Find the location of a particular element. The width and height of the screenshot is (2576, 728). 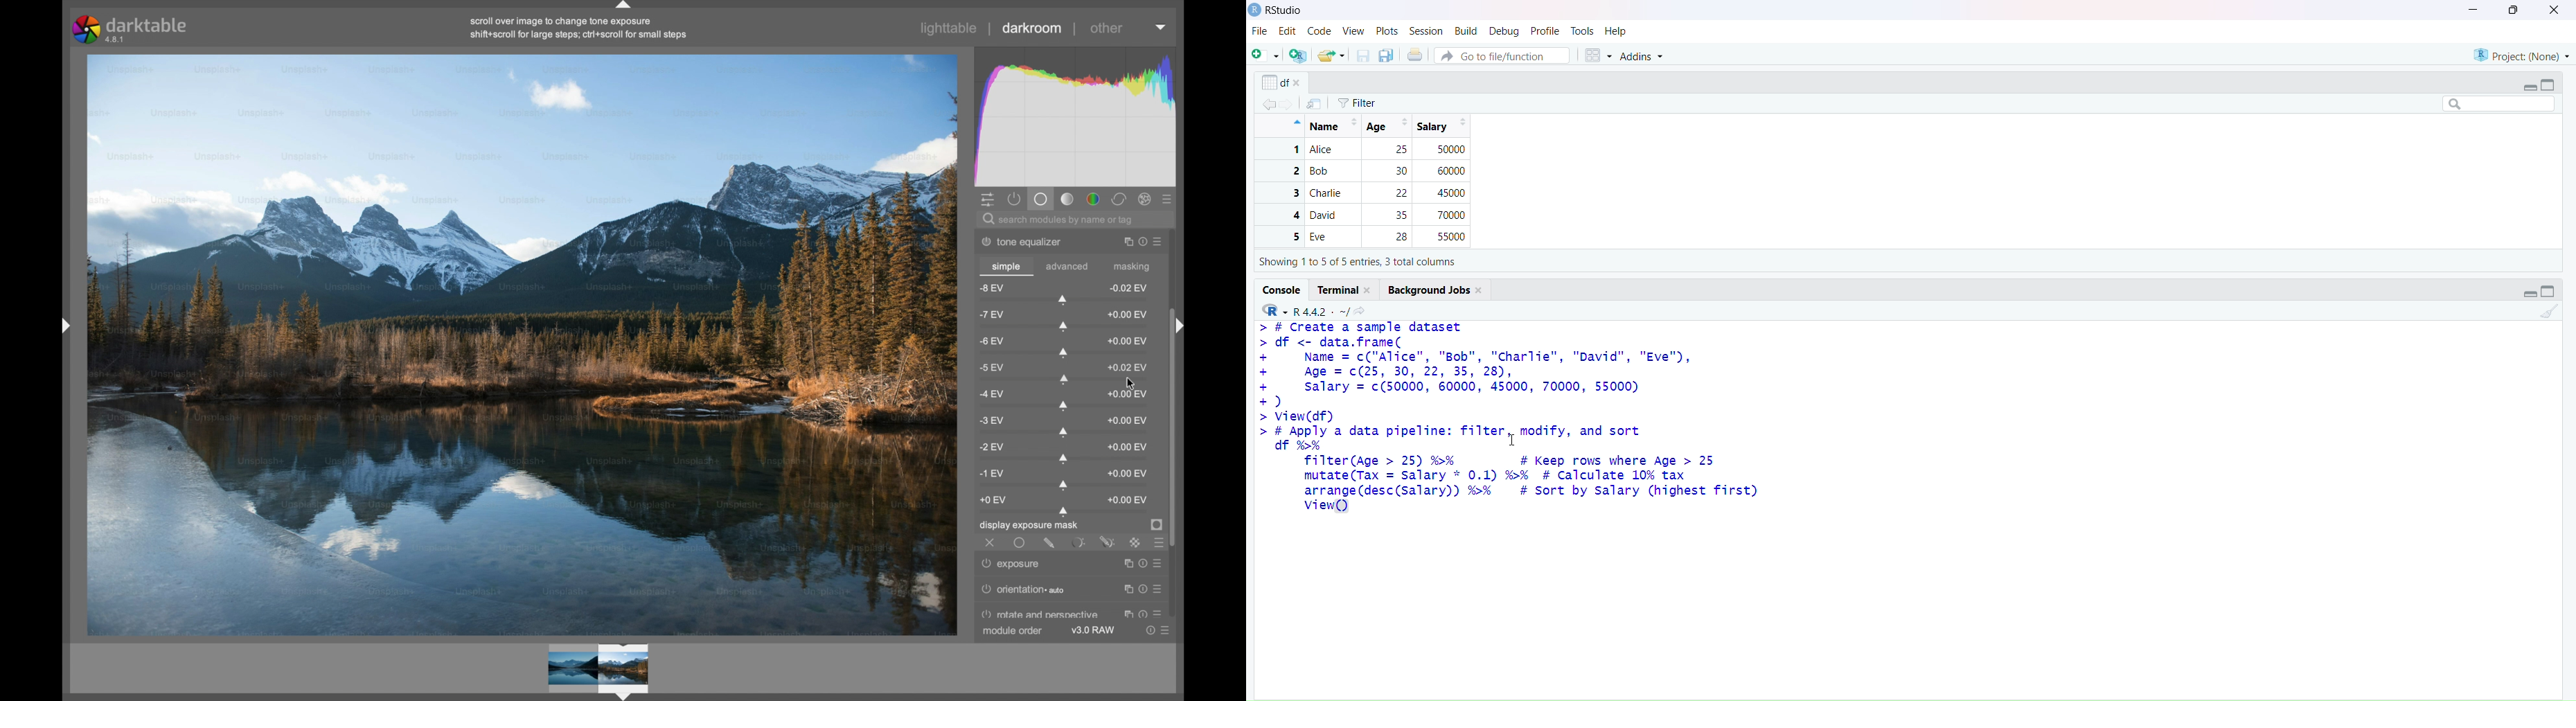

-2 ev is located at coordinates (991, 447).